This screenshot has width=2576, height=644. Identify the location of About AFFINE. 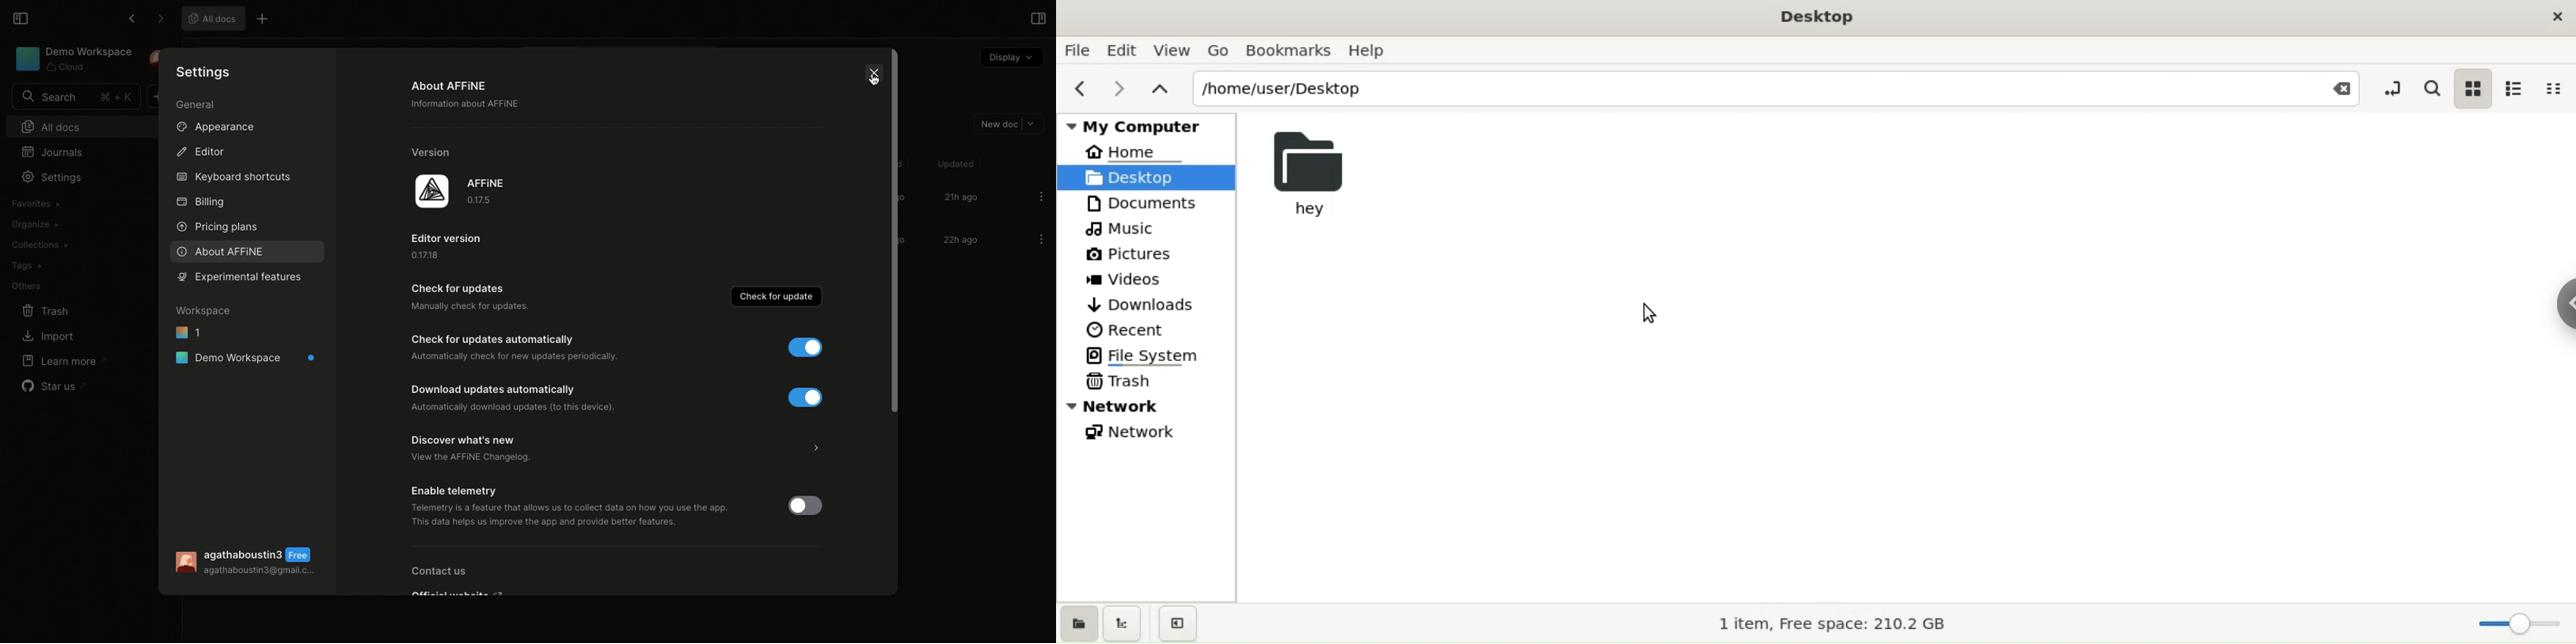
(222, 252).